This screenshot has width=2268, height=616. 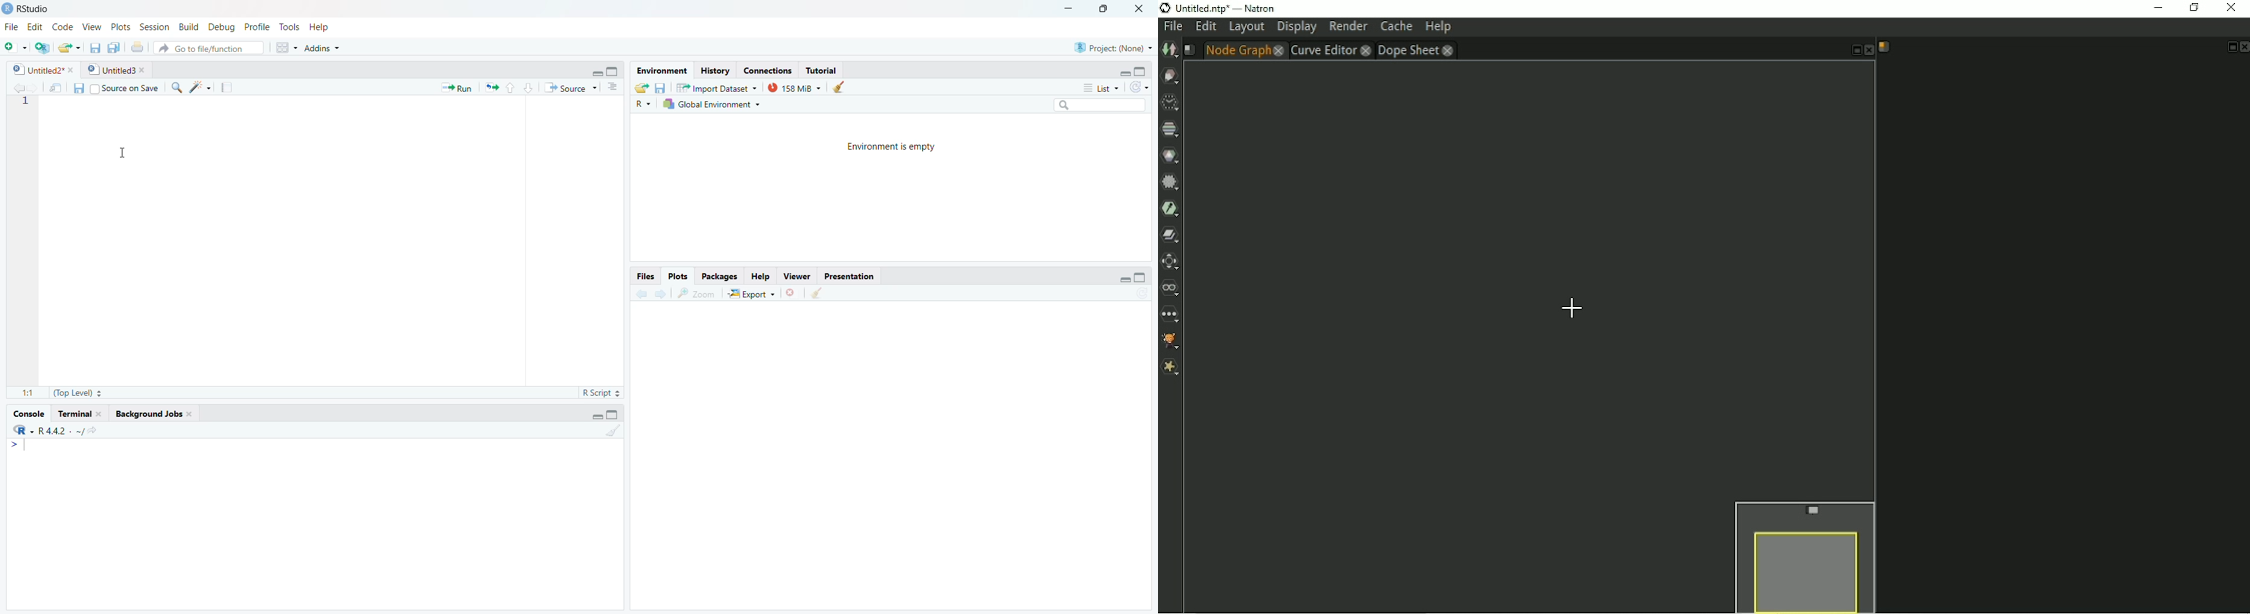 I want to click on Presentation, so click(x=850, y=276).